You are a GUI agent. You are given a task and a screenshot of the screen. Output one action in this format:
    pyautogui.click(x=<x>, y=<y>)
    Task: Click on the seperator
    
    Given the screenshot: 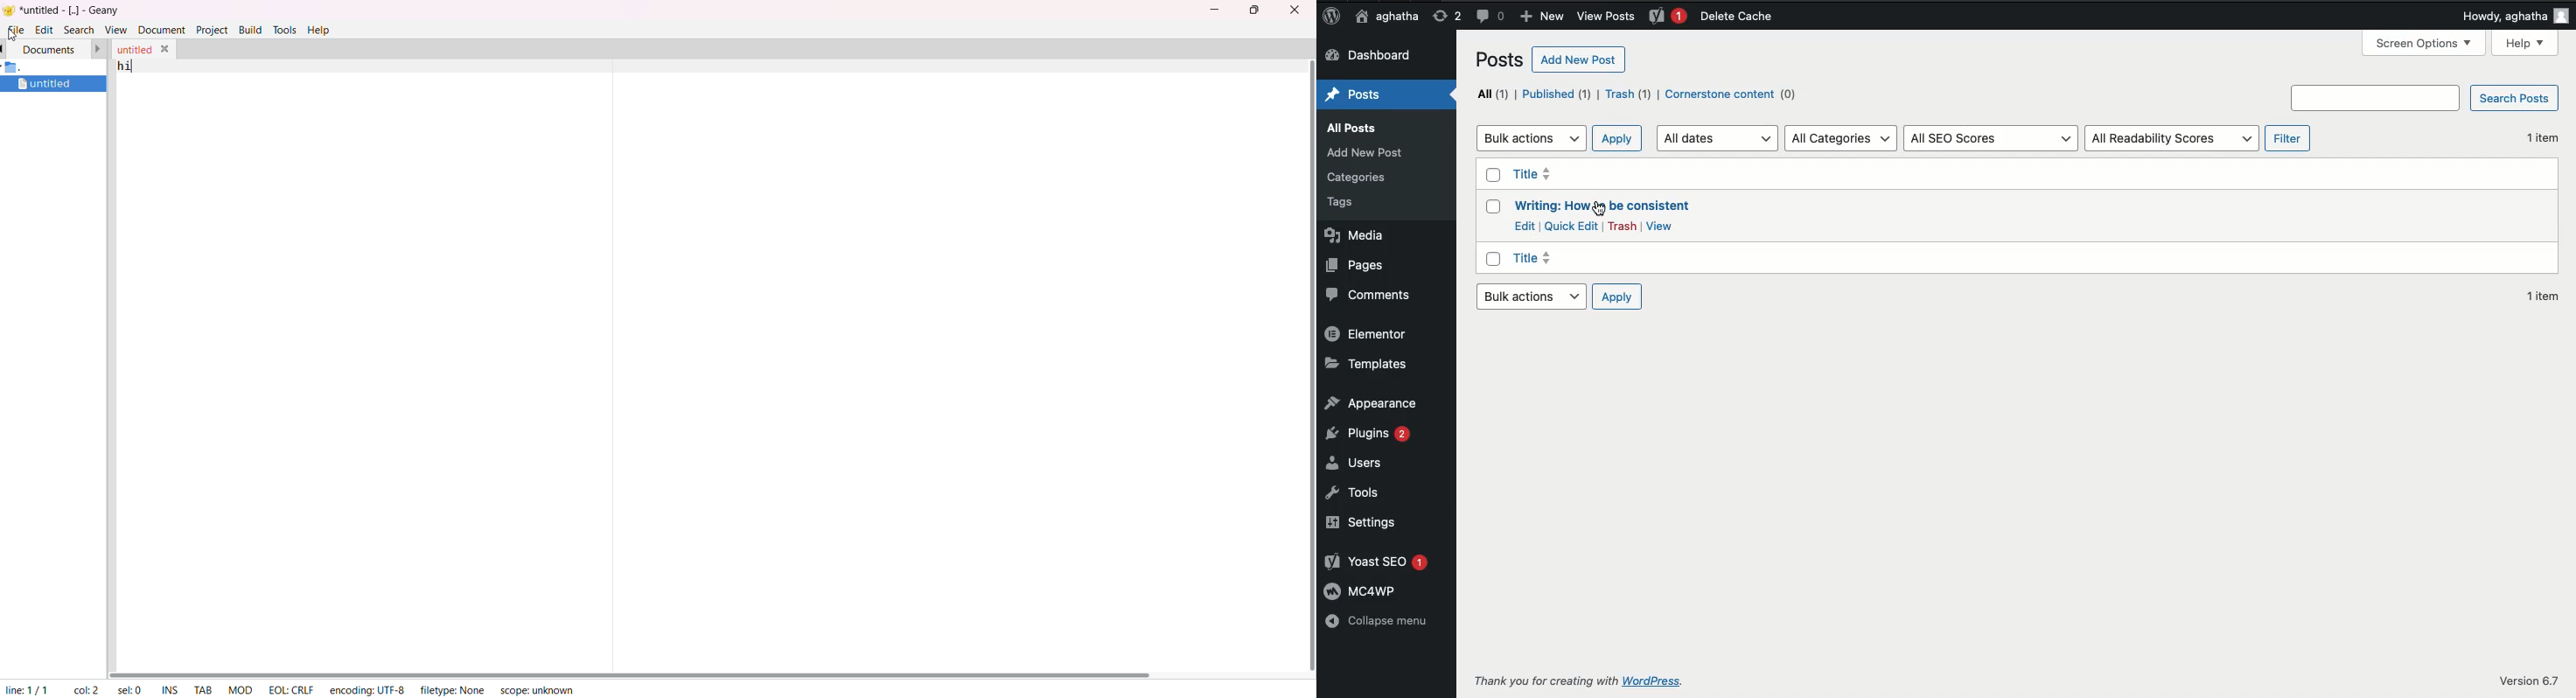 What is the action you would take?
    pyautogui.click(x=613, y=357)
    